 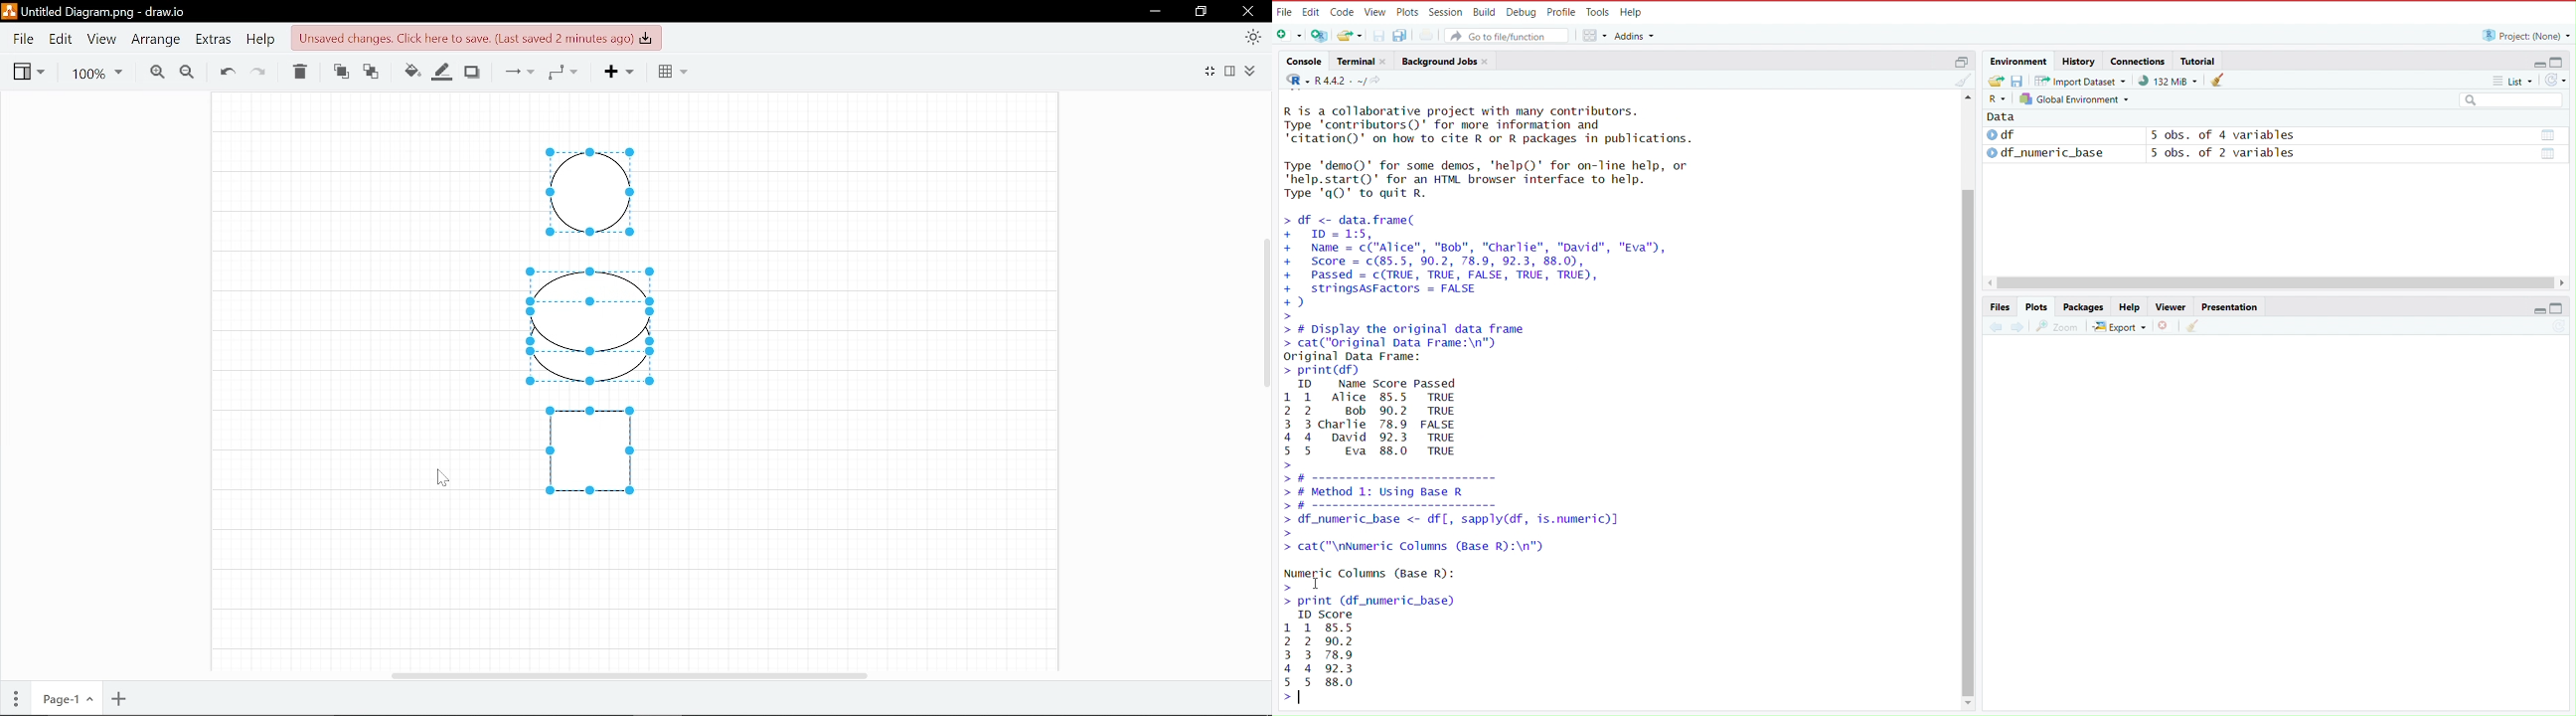 I want to click on play, so click(x=1992, y=153).